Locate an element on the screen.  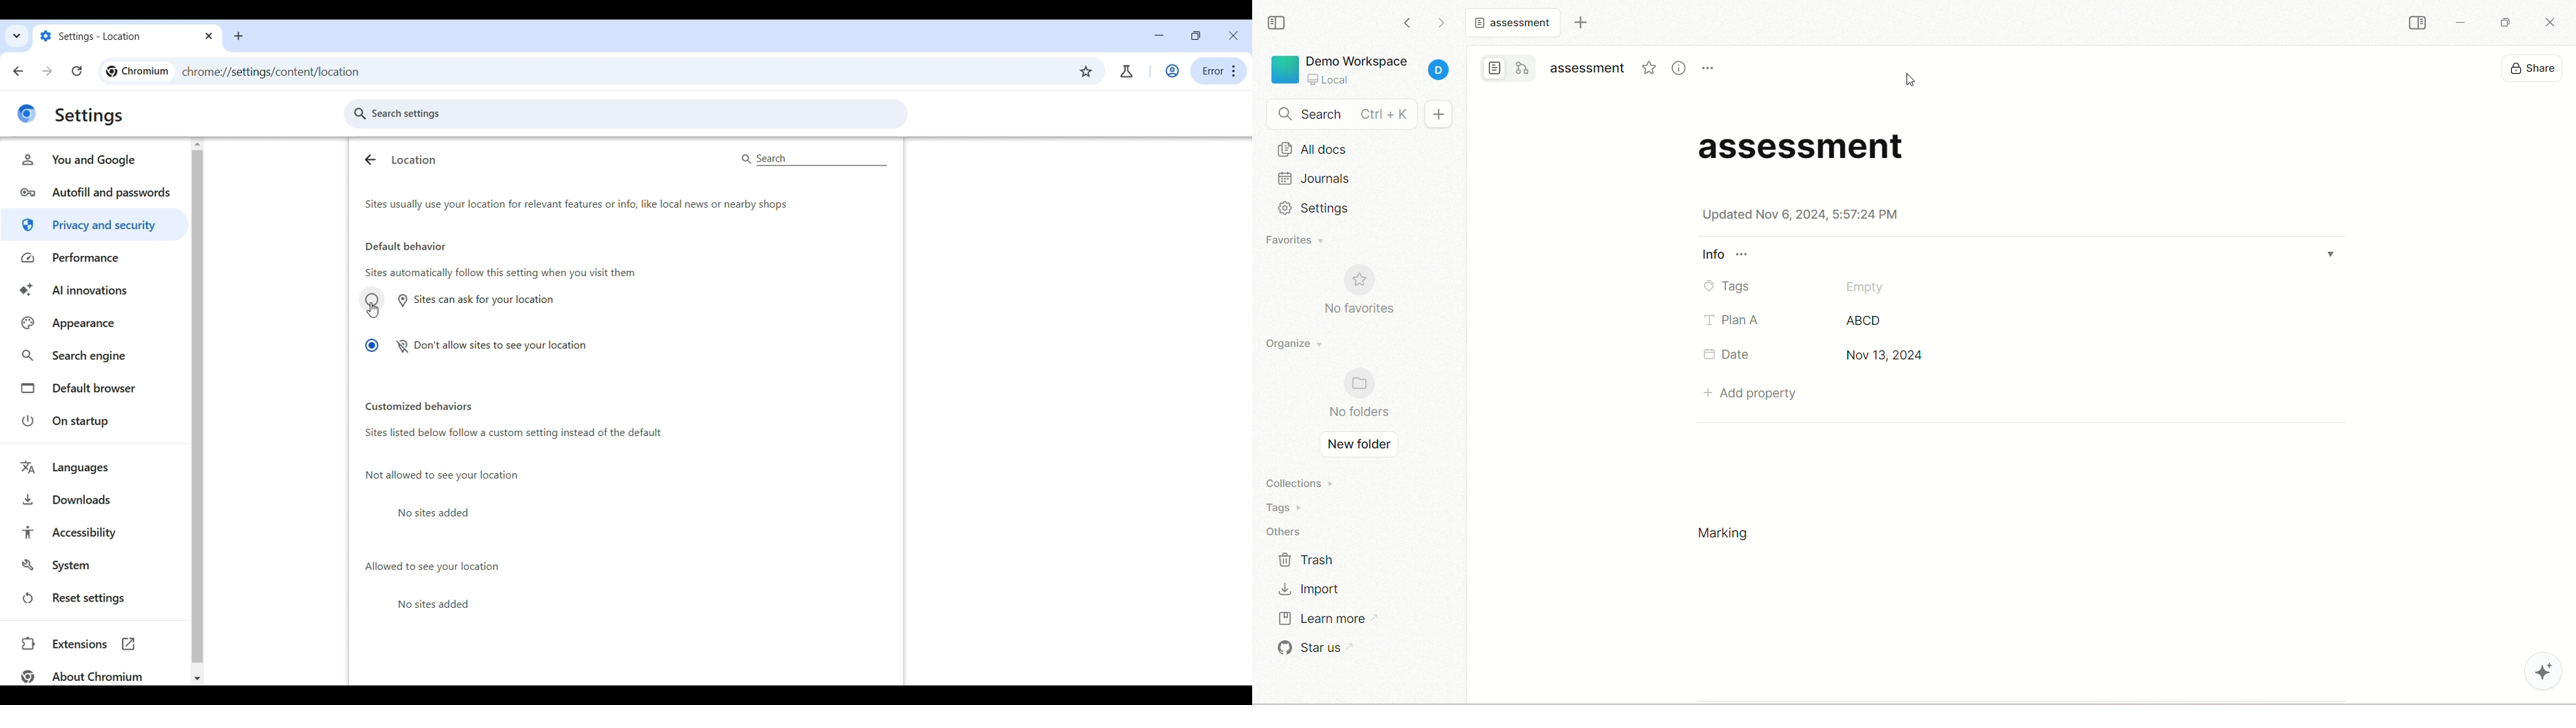
Reload page is located at coordinates (77, 70).